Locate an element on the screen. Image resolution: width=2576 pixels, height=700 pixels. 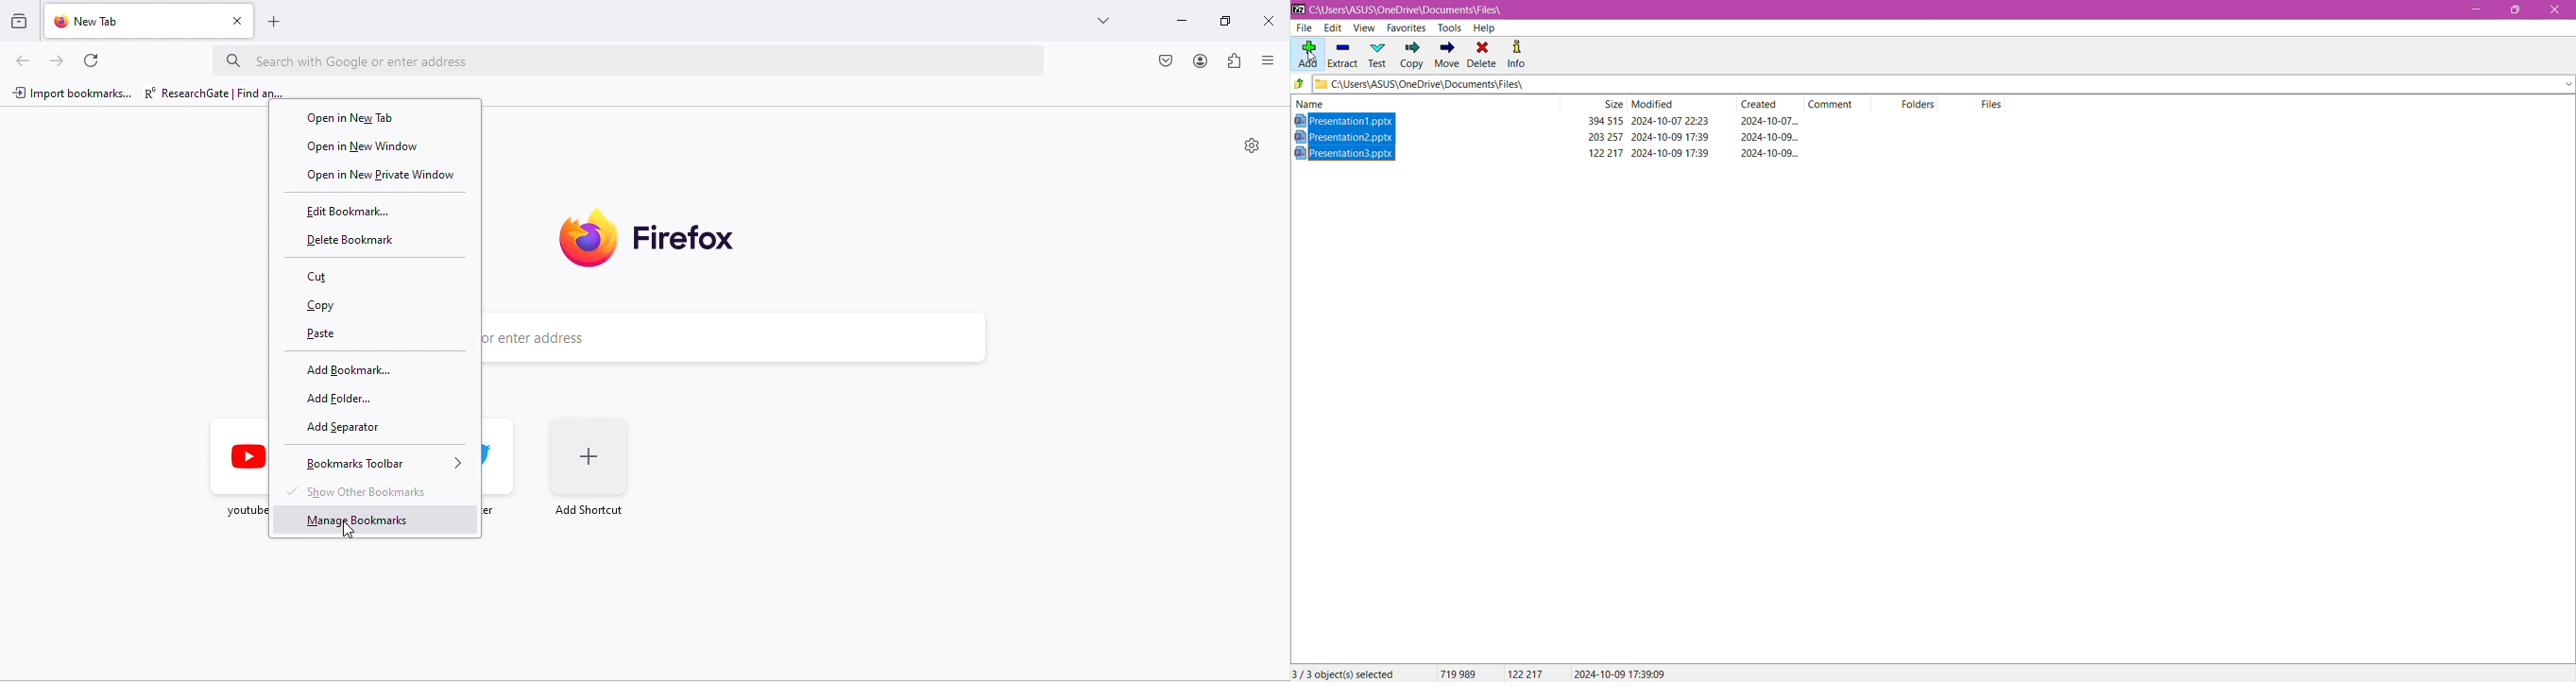
Favorites is located at coordinates (1405, 29).